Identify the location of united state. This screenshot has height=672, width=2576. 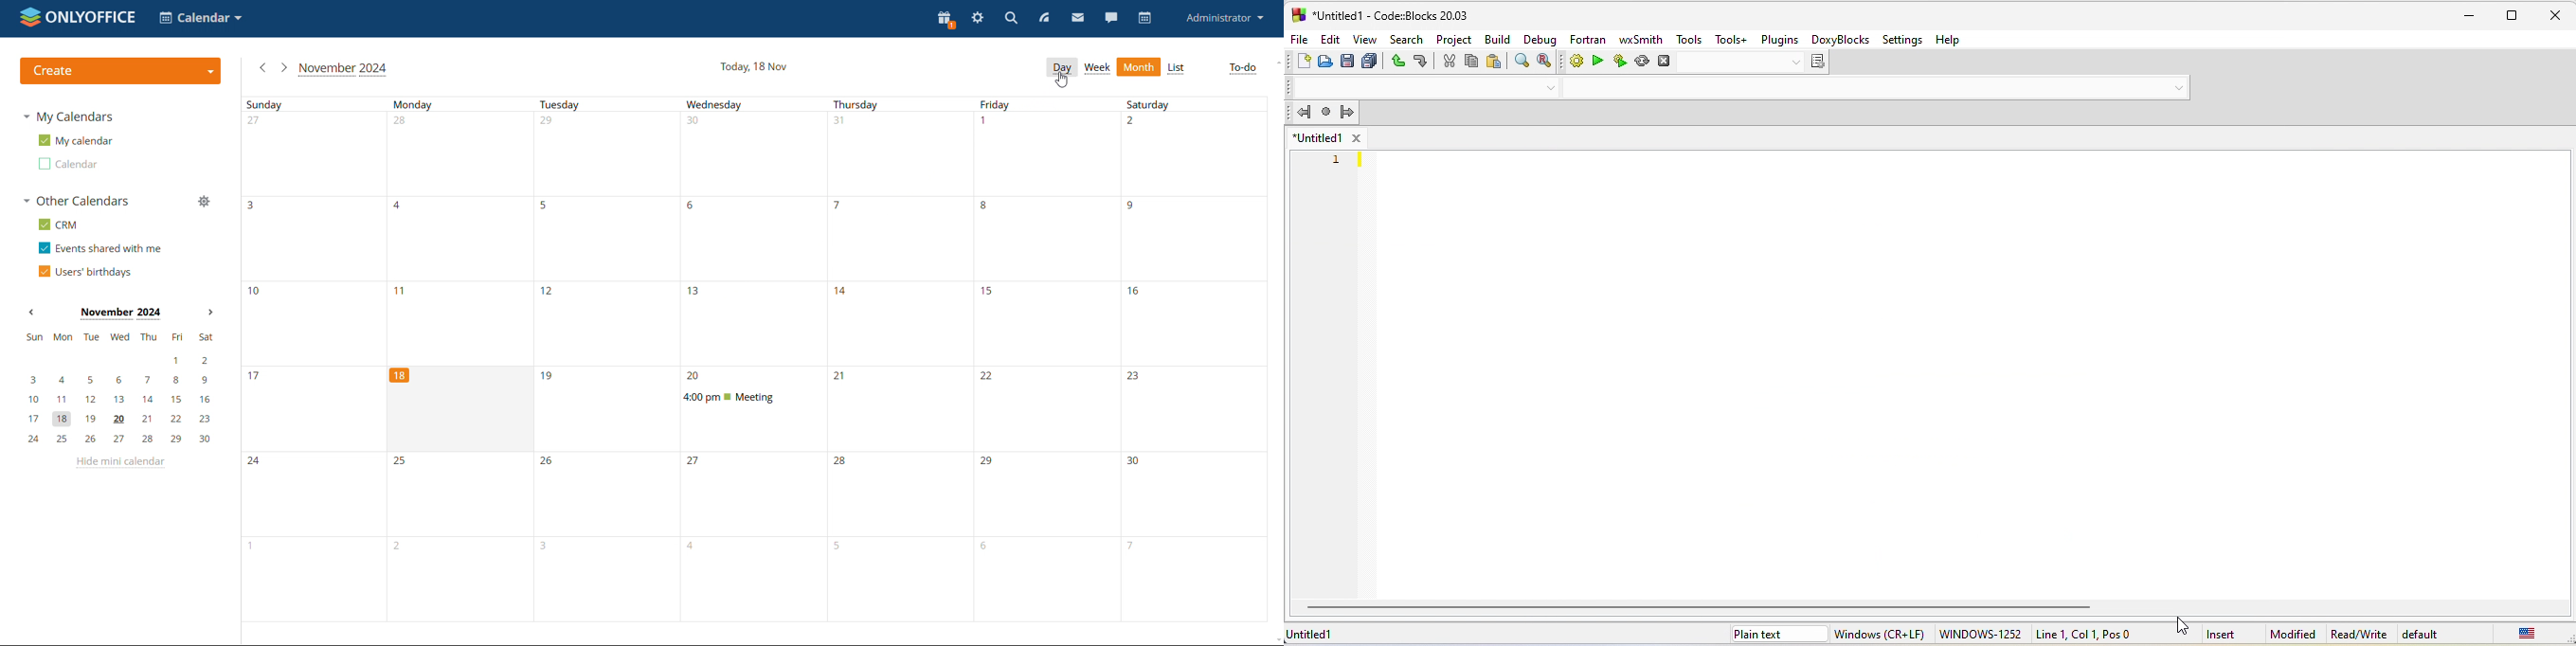
(2528, 633).